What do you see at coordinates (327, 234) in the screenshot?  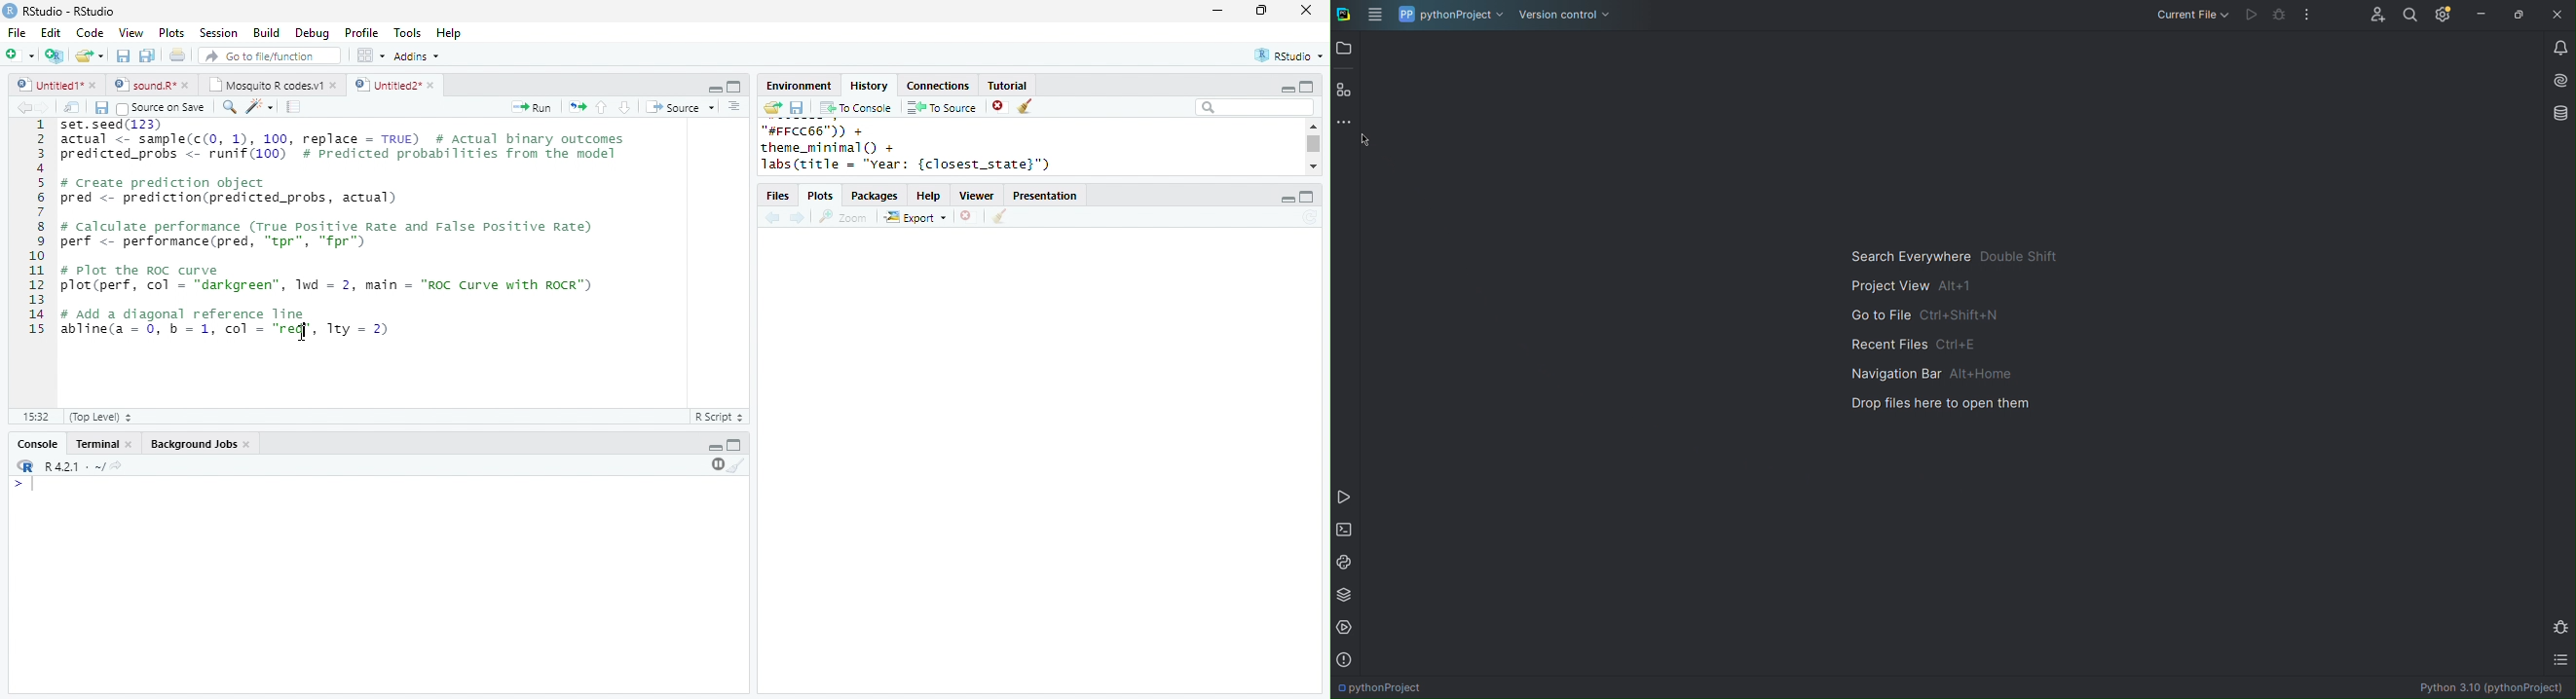 I see `# calculate performance (True Positive Rate and False Positive Rate)
perf <- performance(pred, “tpr", “fpr")` at bounding box center [327, 234].